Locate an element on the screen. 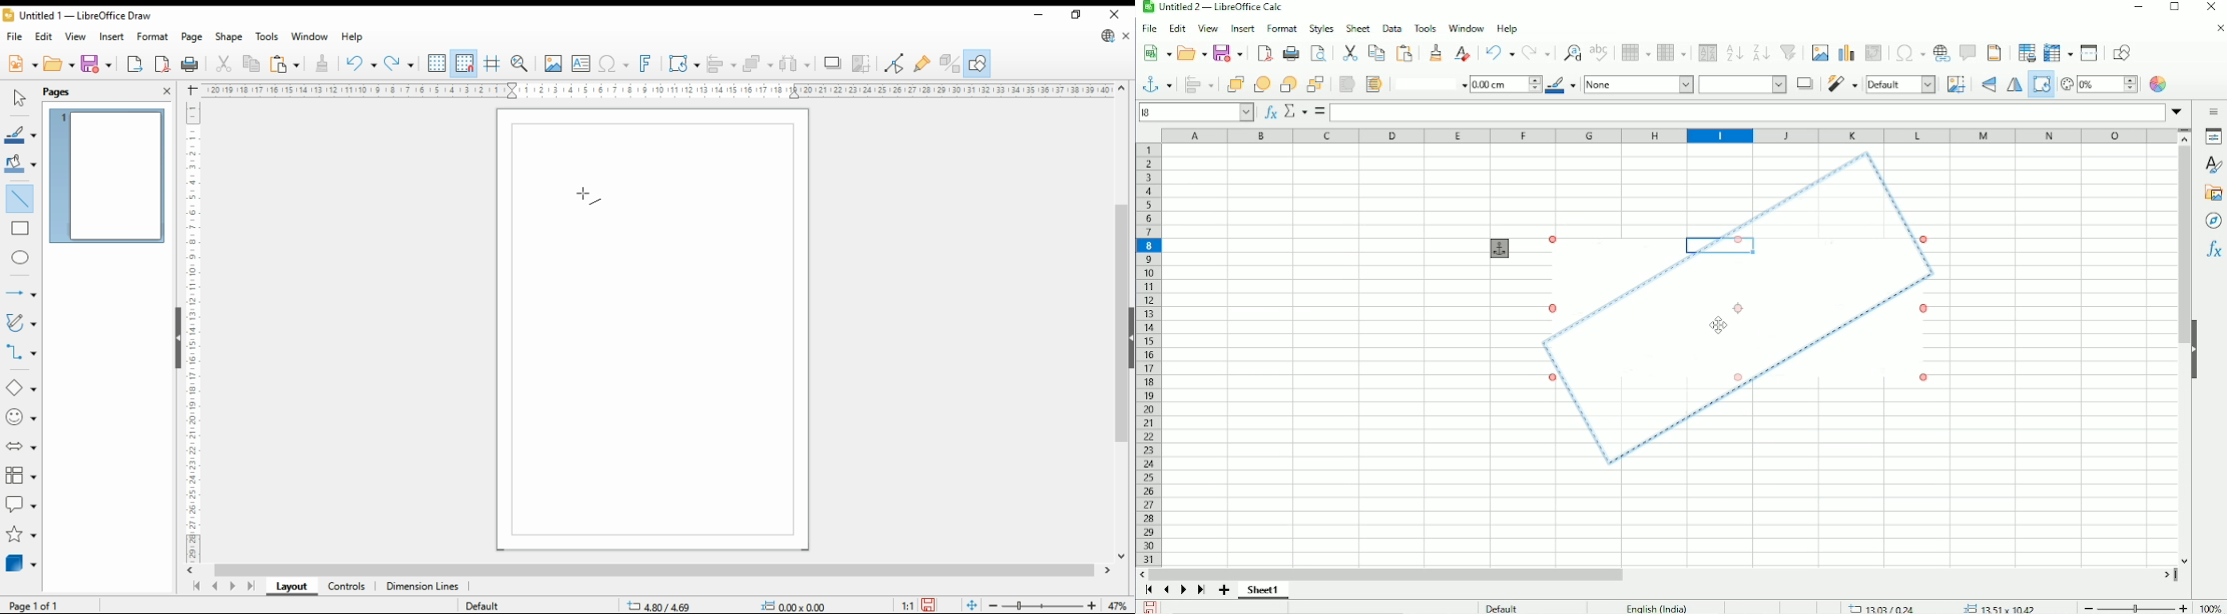  print is located at coordinates (190, 65).